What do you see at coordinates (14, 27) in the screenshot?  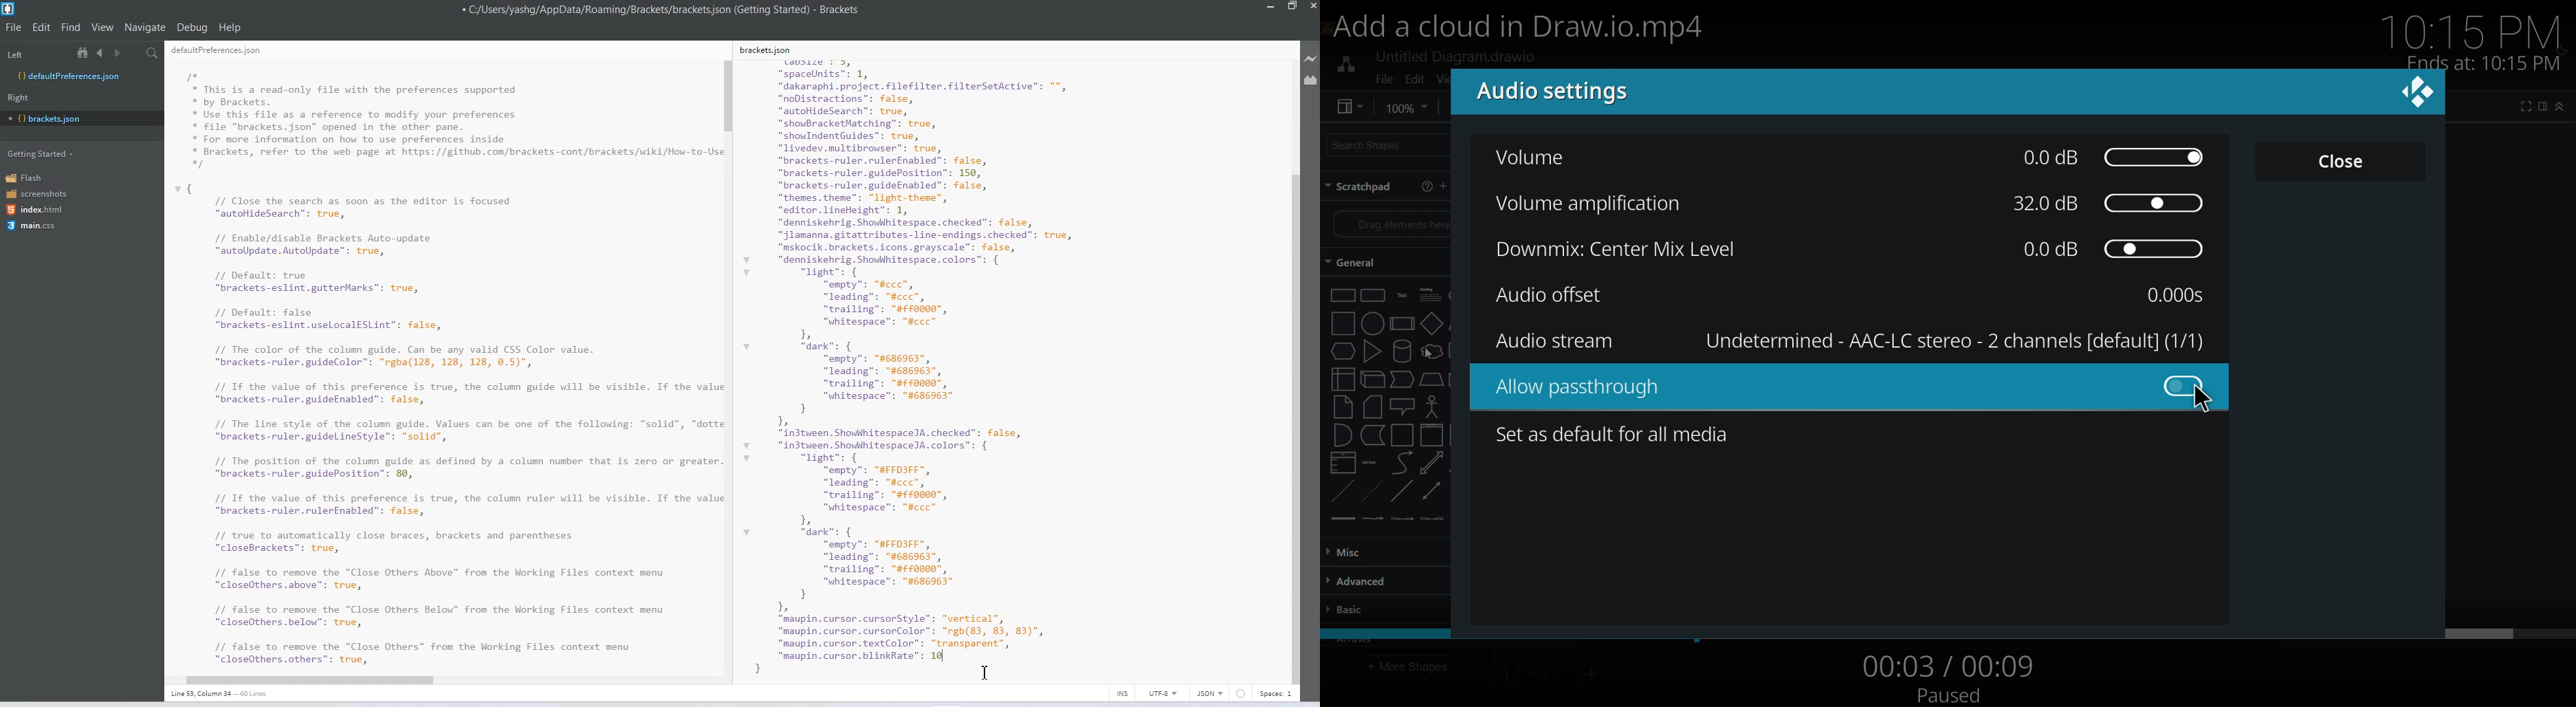 I see `File` at bounding box center [14, 27].